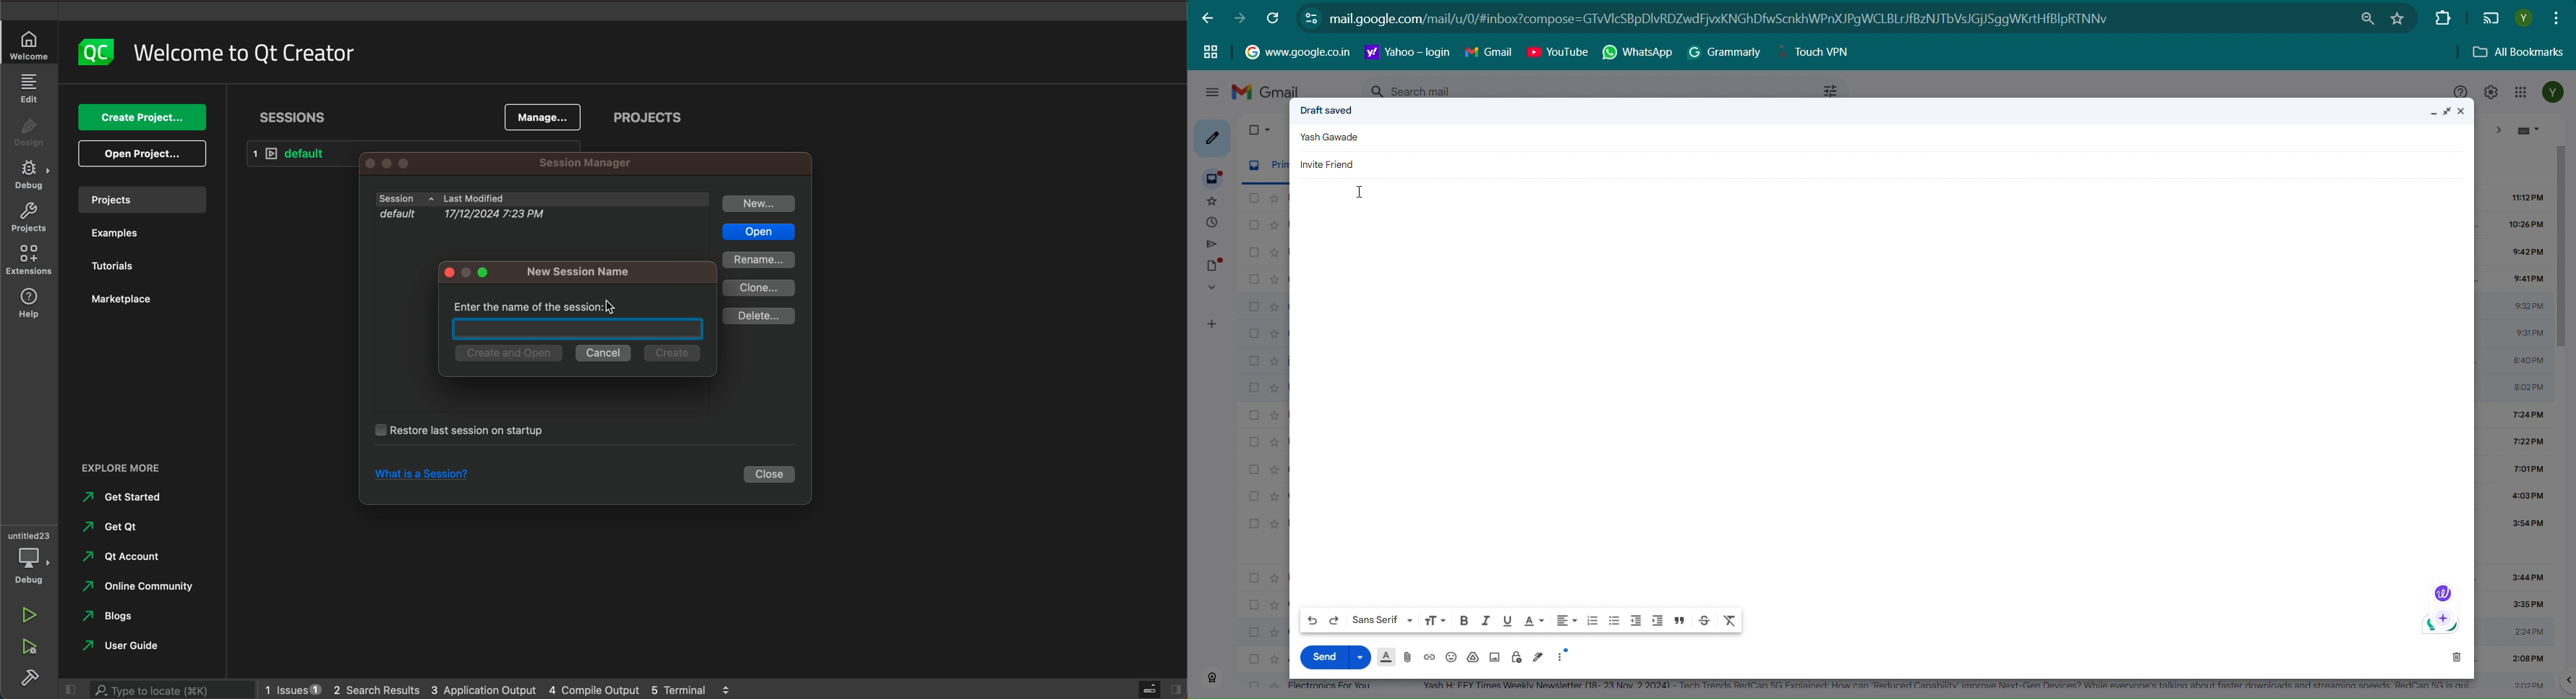  I want to click on Close, so click(2466, 111).